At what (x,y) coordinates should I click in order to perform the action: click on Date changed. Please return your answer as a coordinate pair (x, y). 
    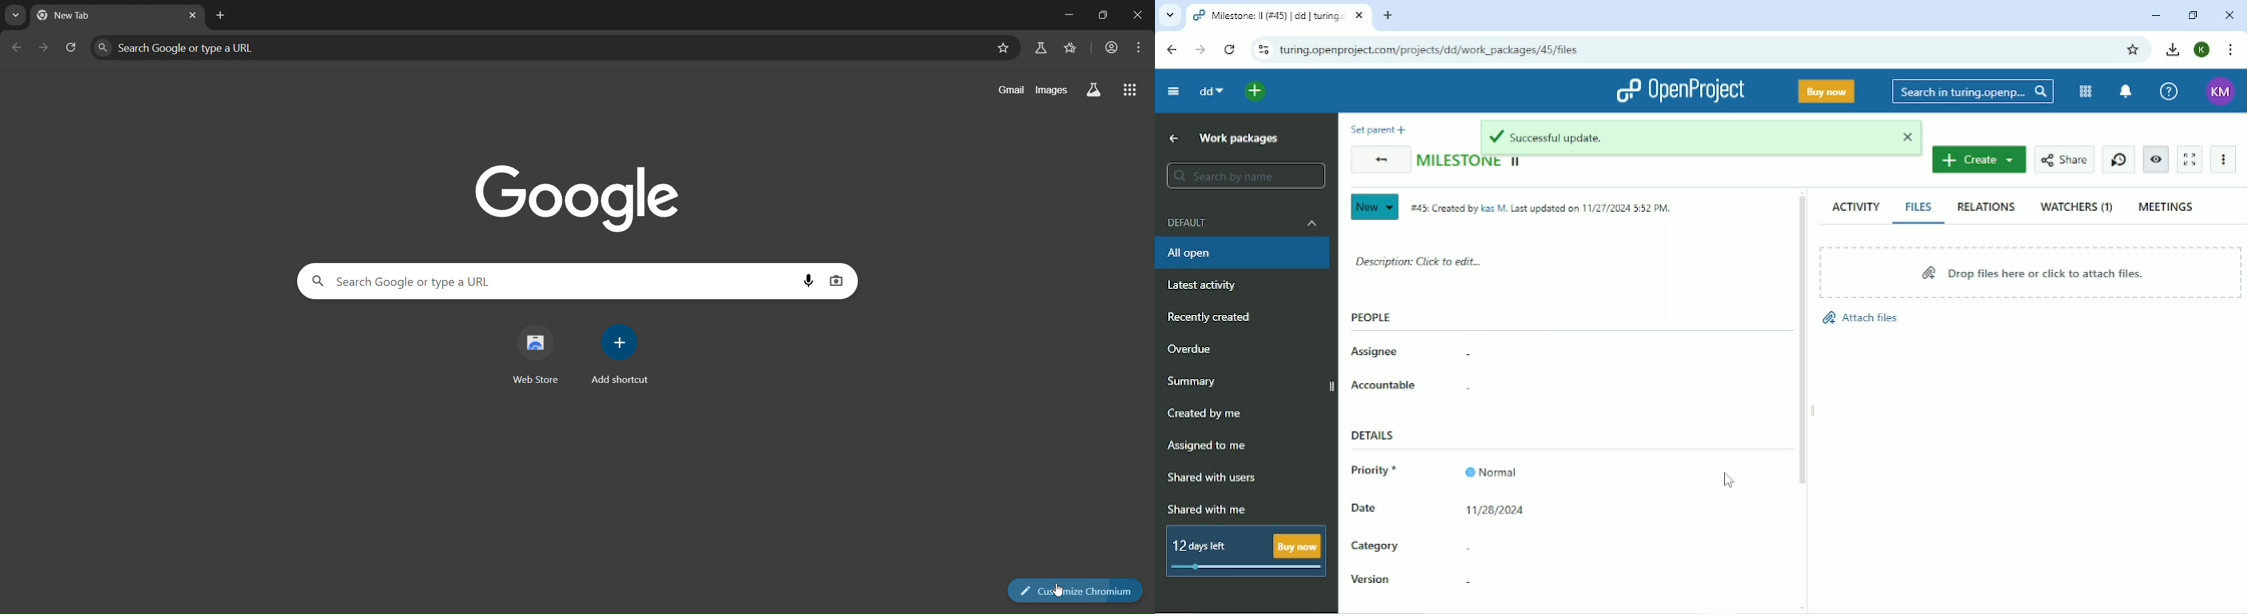
    Looking at the image, I should click on (1496, 510).